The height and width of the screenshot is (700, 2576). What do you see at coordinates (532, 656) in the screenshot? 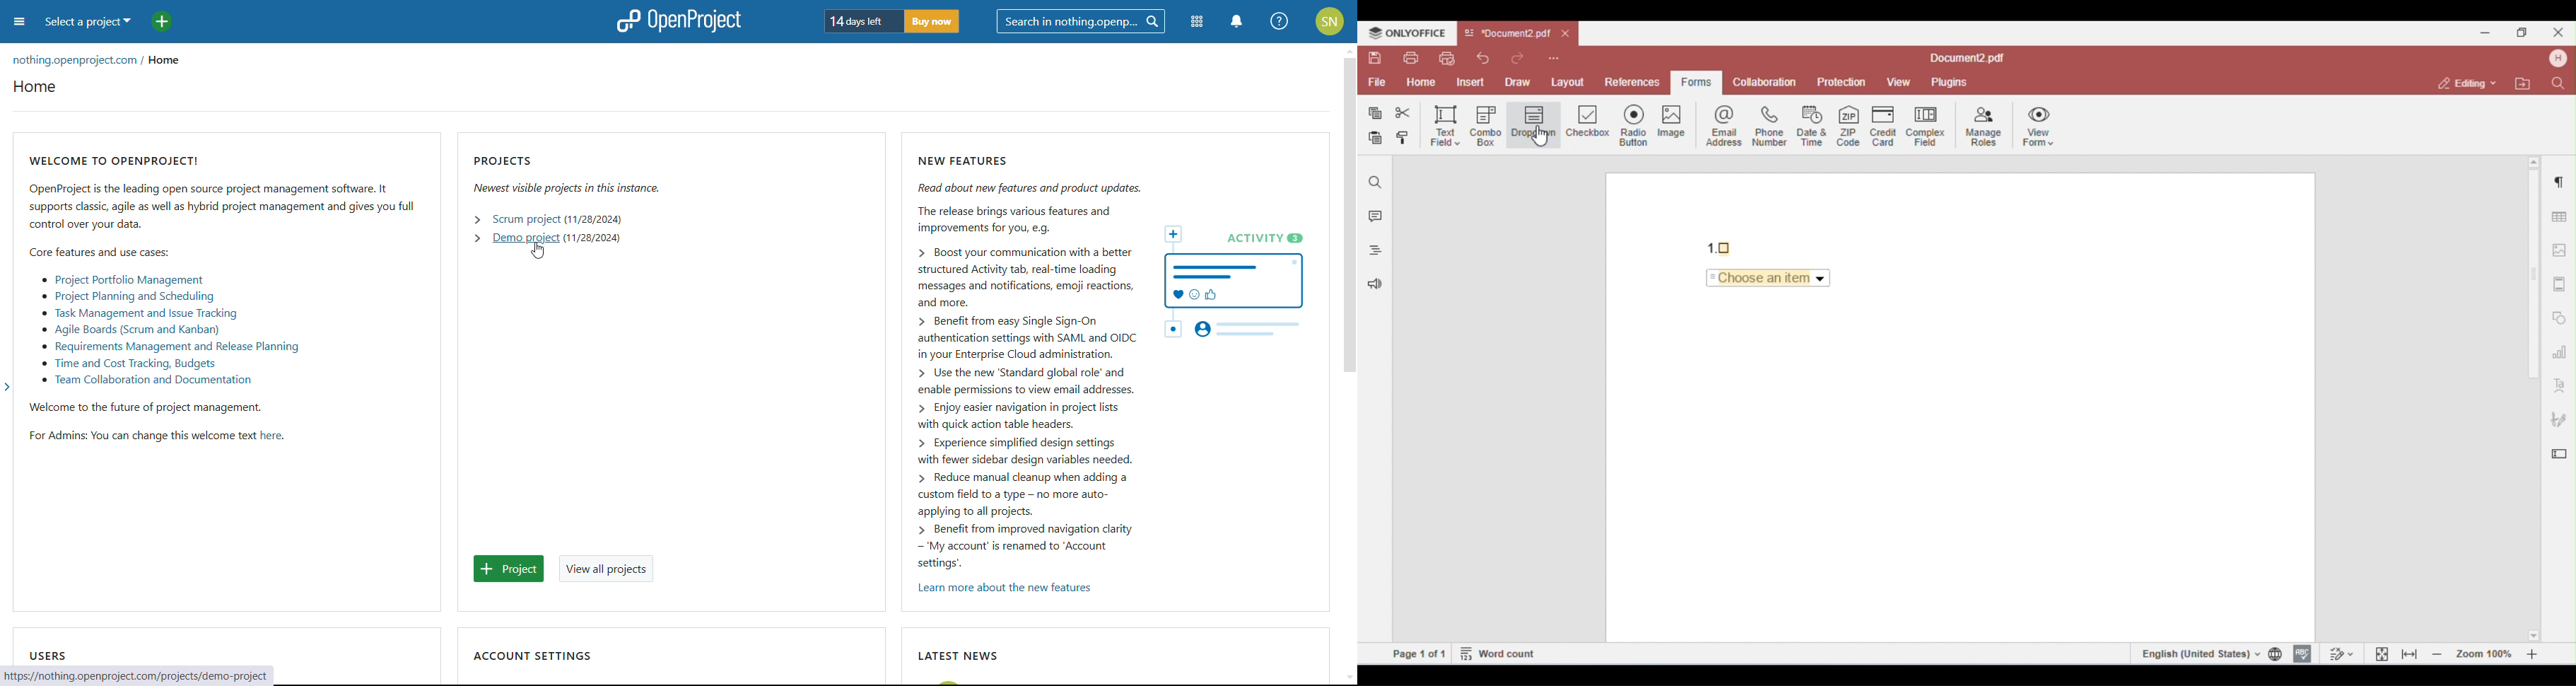
I see `account settings` at bounding box center [532, 656].